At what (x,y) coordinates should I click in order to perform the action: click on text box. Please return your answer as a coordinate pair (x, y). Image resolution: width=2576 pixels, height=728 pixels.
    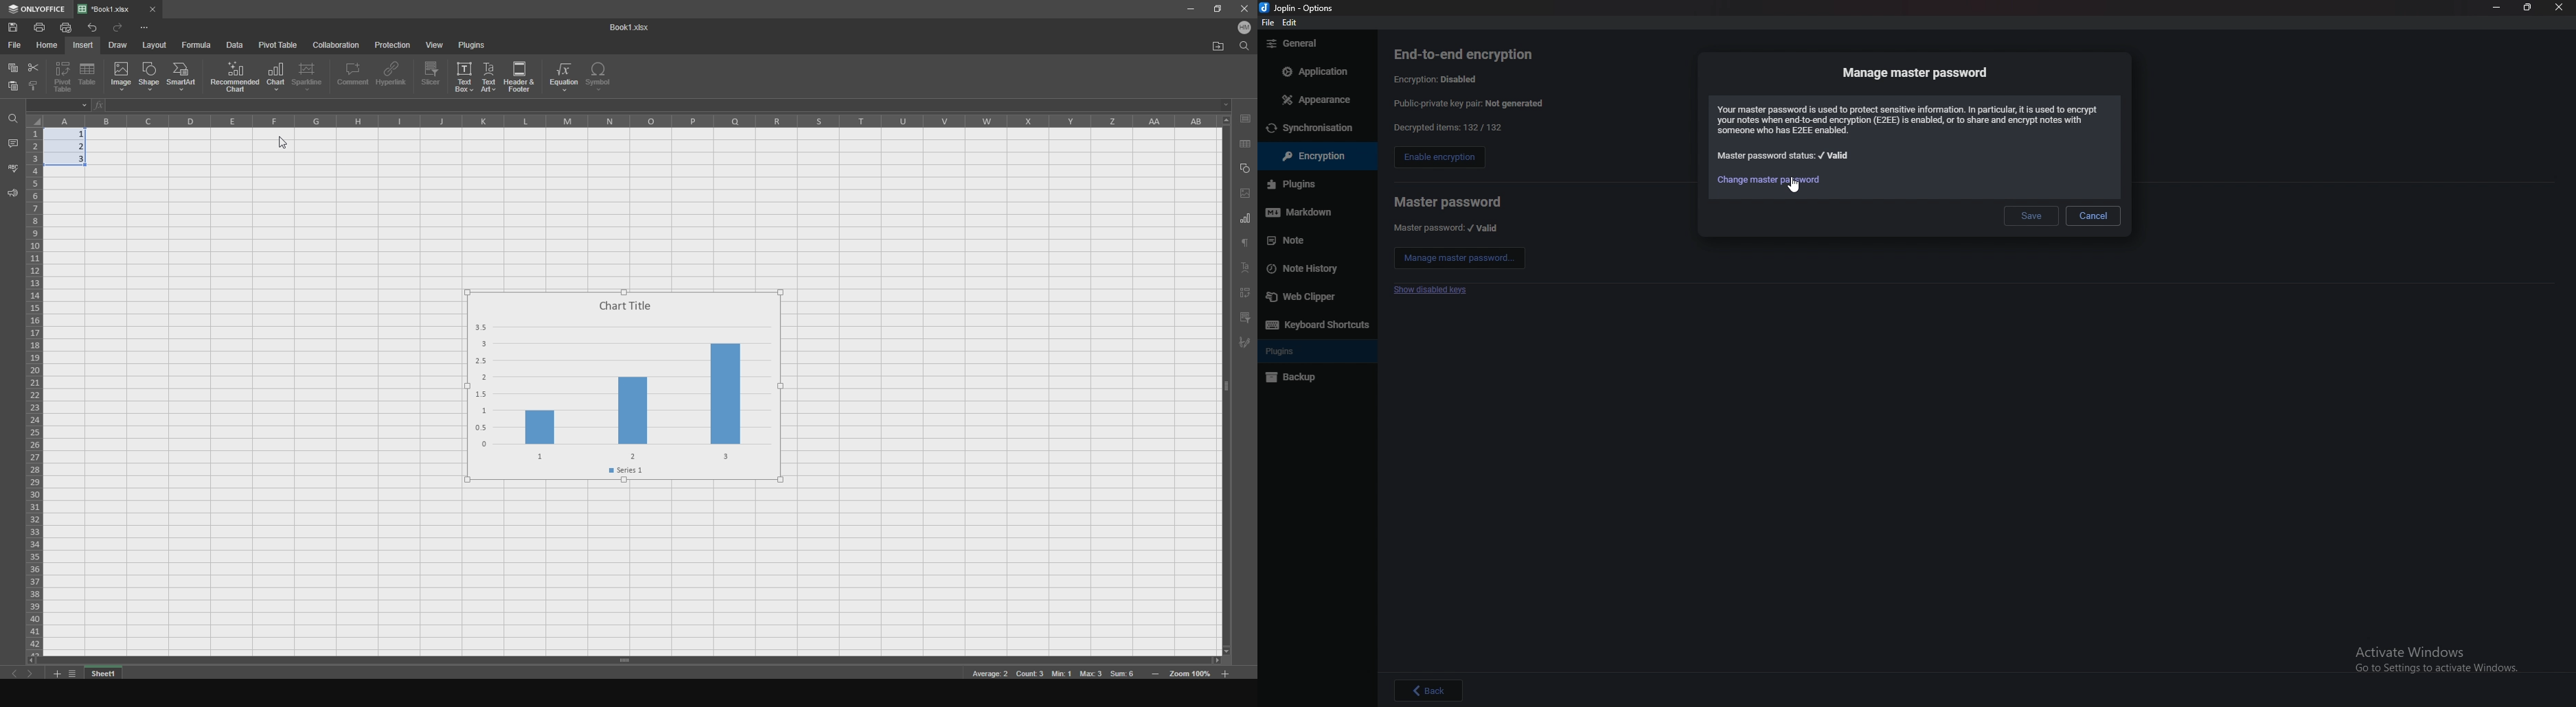
    Looking at the image, I should click on (462, 76).